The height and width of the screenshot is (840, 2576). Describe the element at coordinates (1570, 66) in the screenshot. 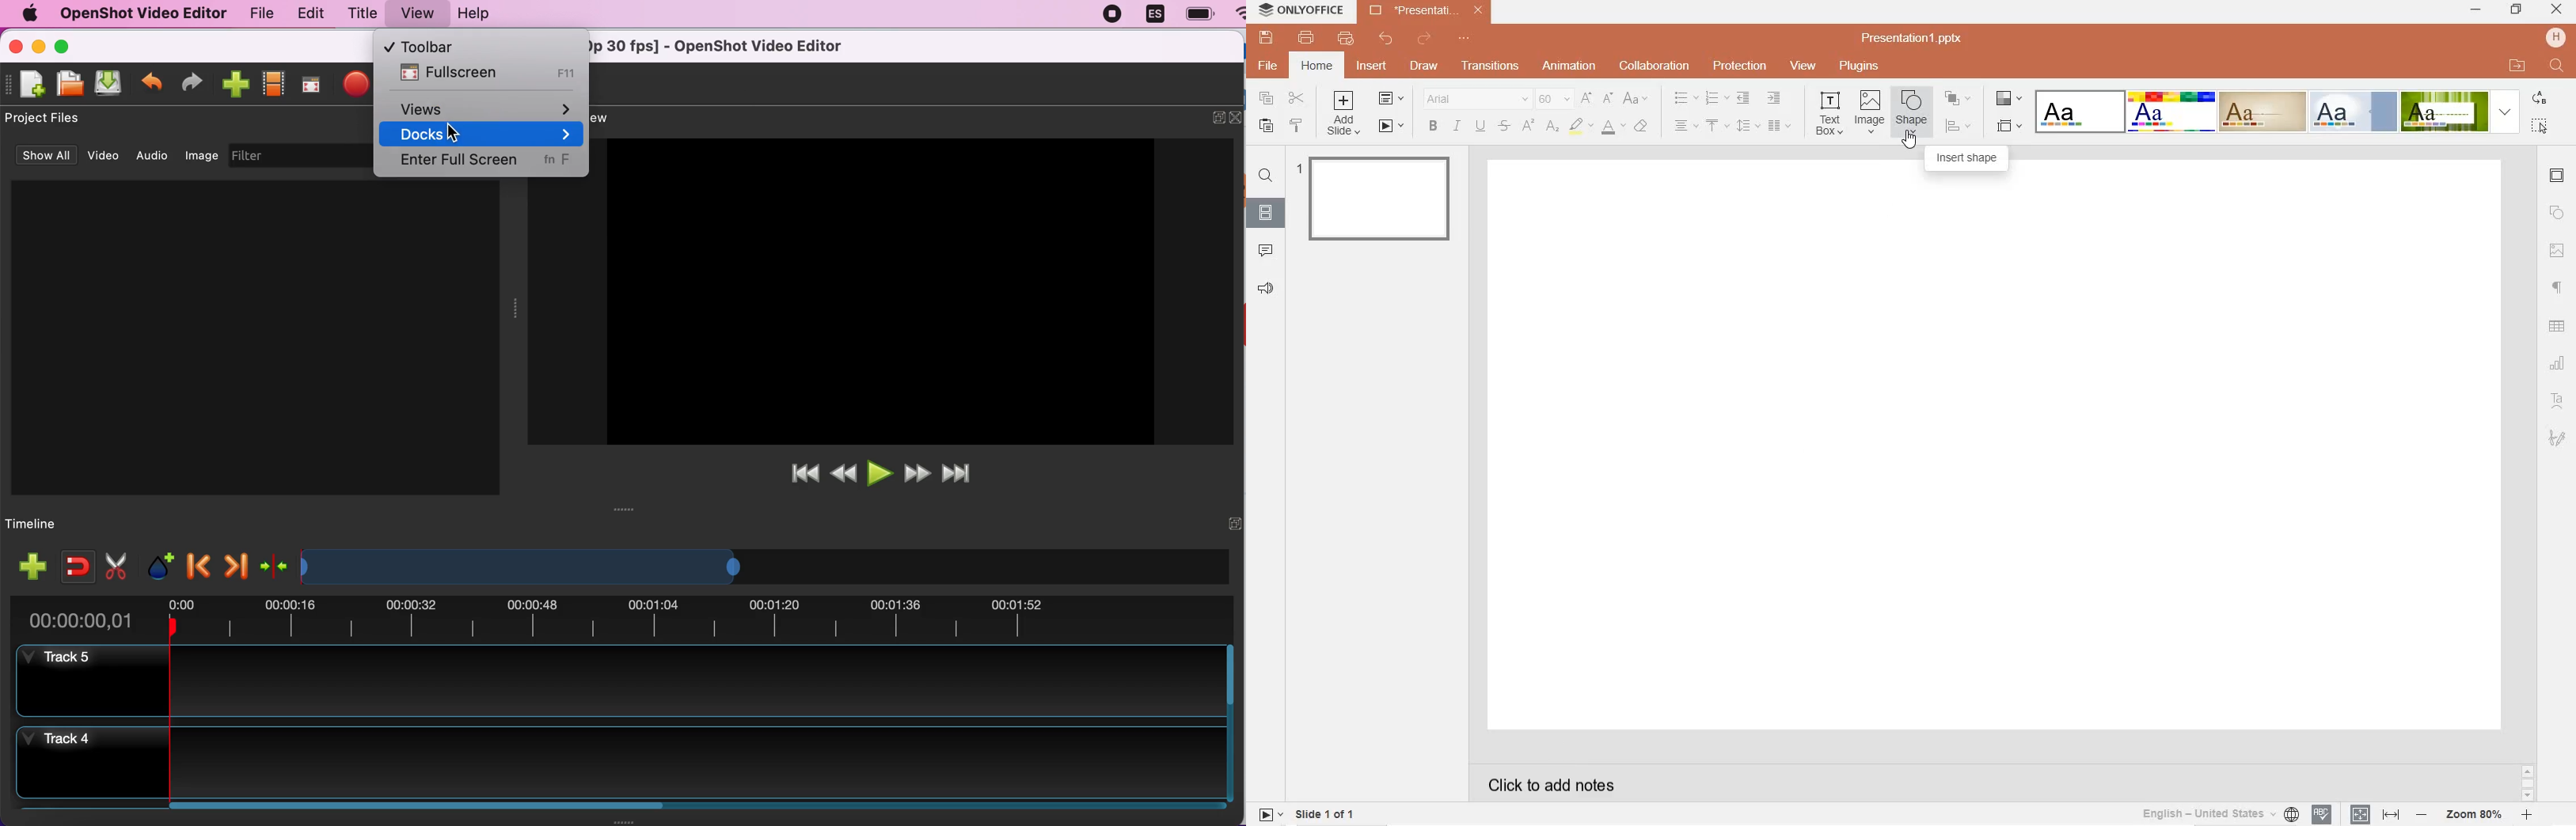

I see `animation` at that location.